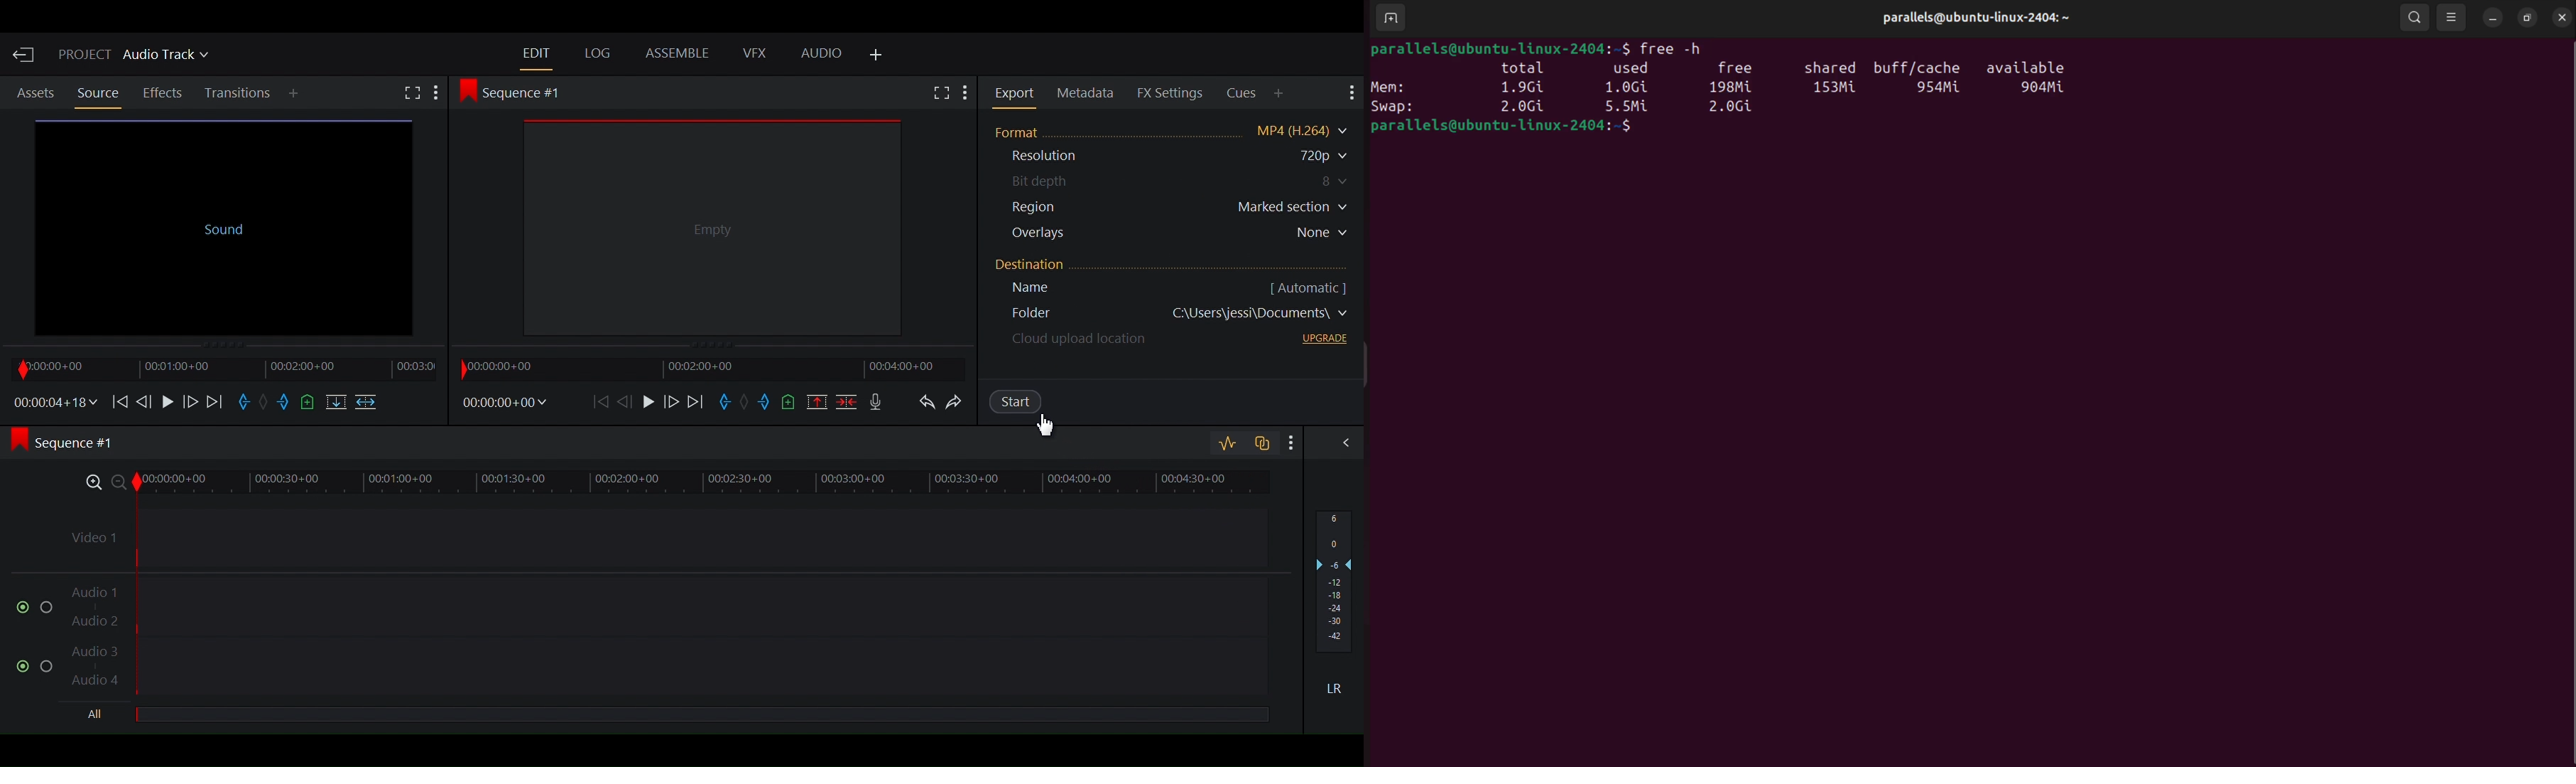 The width and height of the screenshot is (2576, 784). I want to click on resize, so click(2529, 18).